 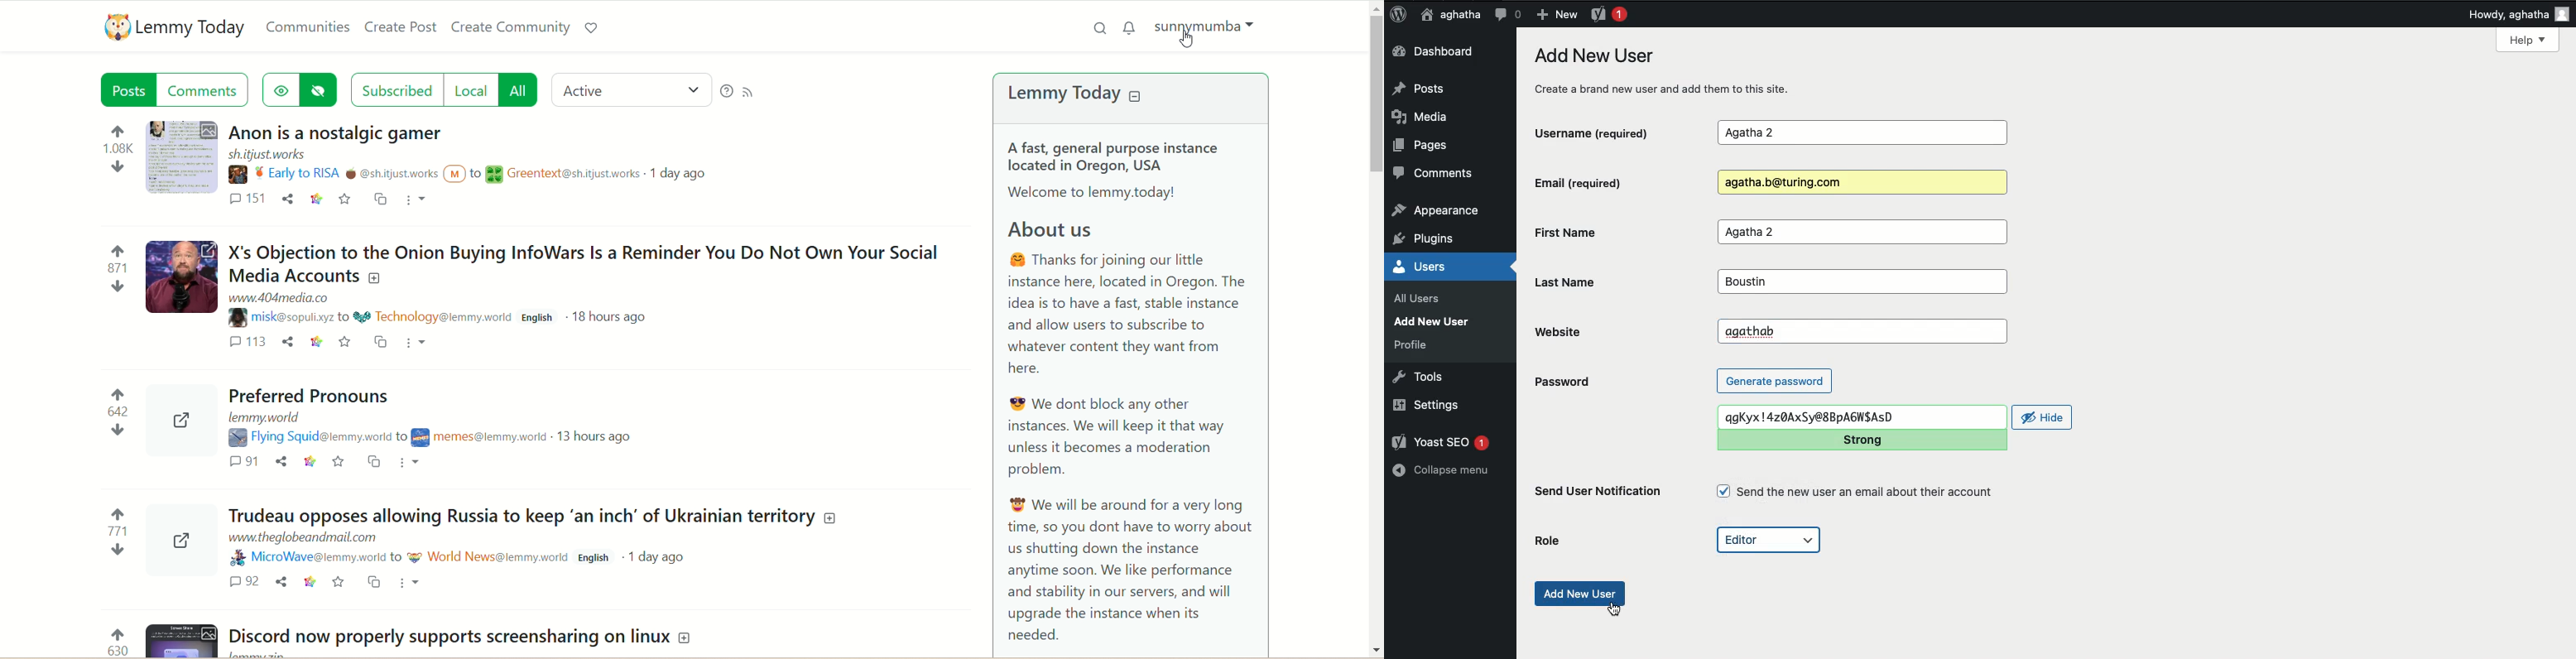 I want to click on New, so click(x=1556, y=13).